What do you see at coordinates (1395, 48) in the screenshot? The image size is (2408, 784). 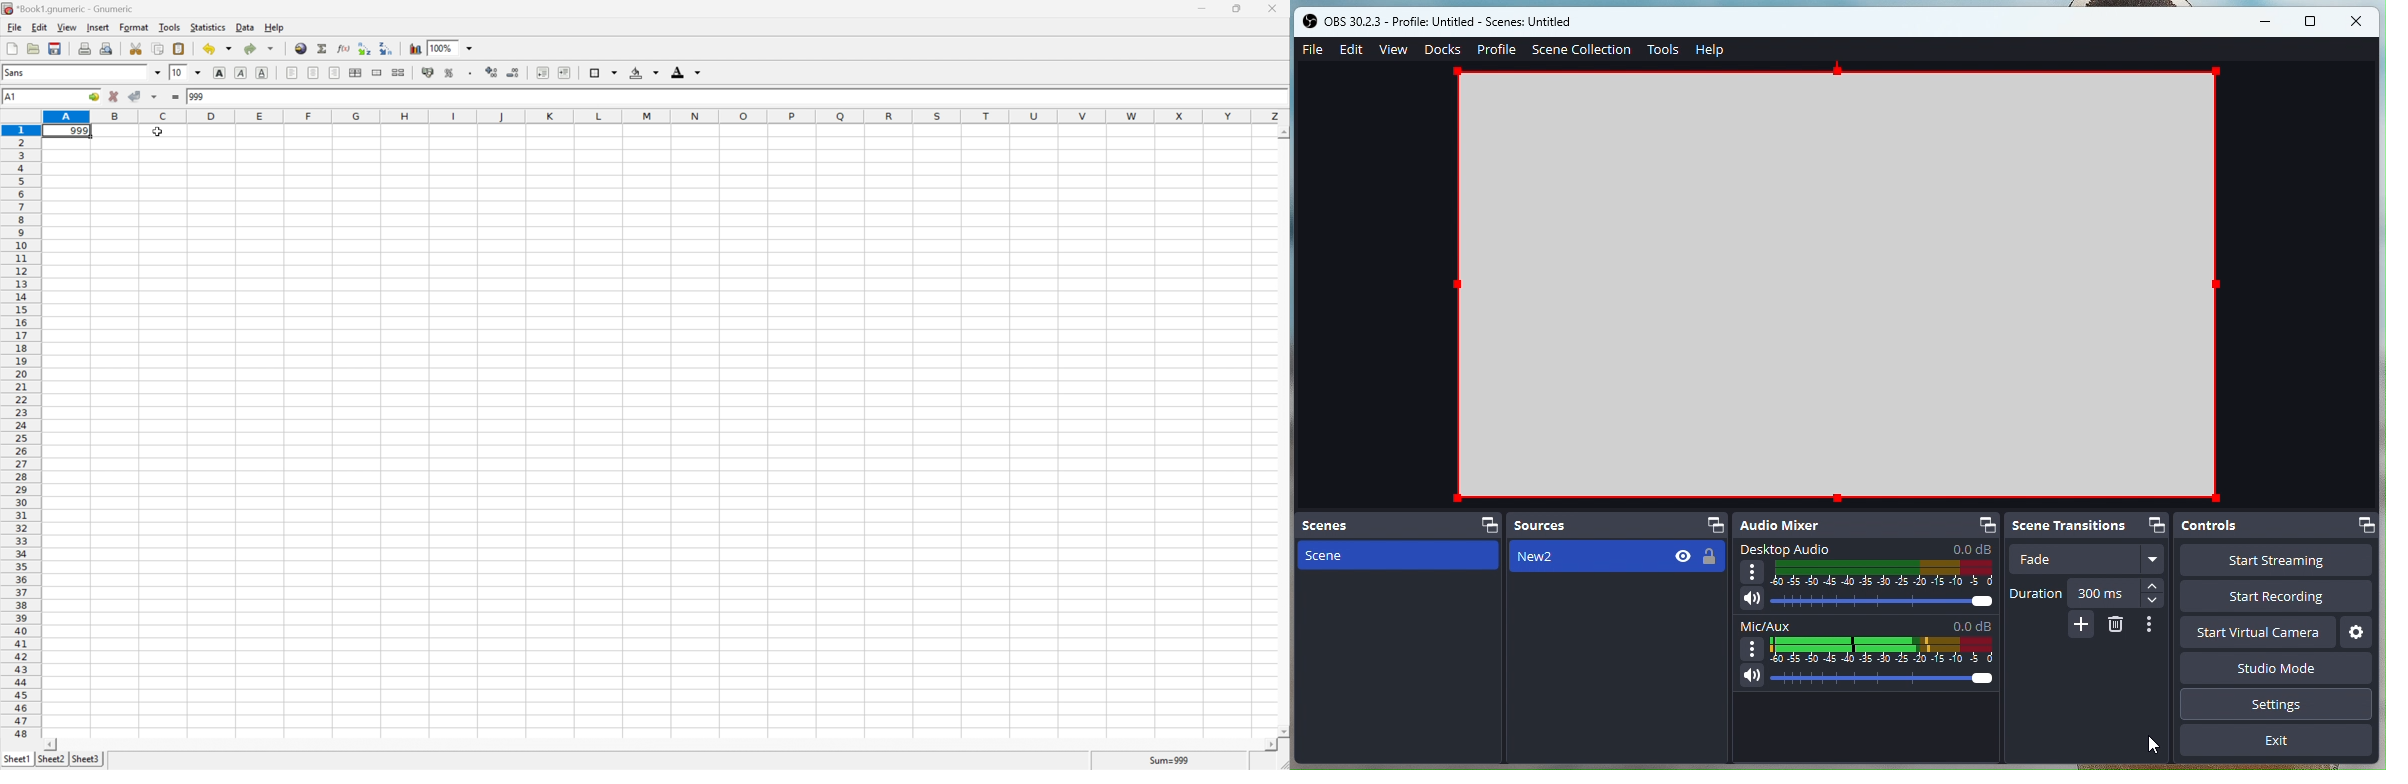 I see `View` at bounding box center [1395, 48].